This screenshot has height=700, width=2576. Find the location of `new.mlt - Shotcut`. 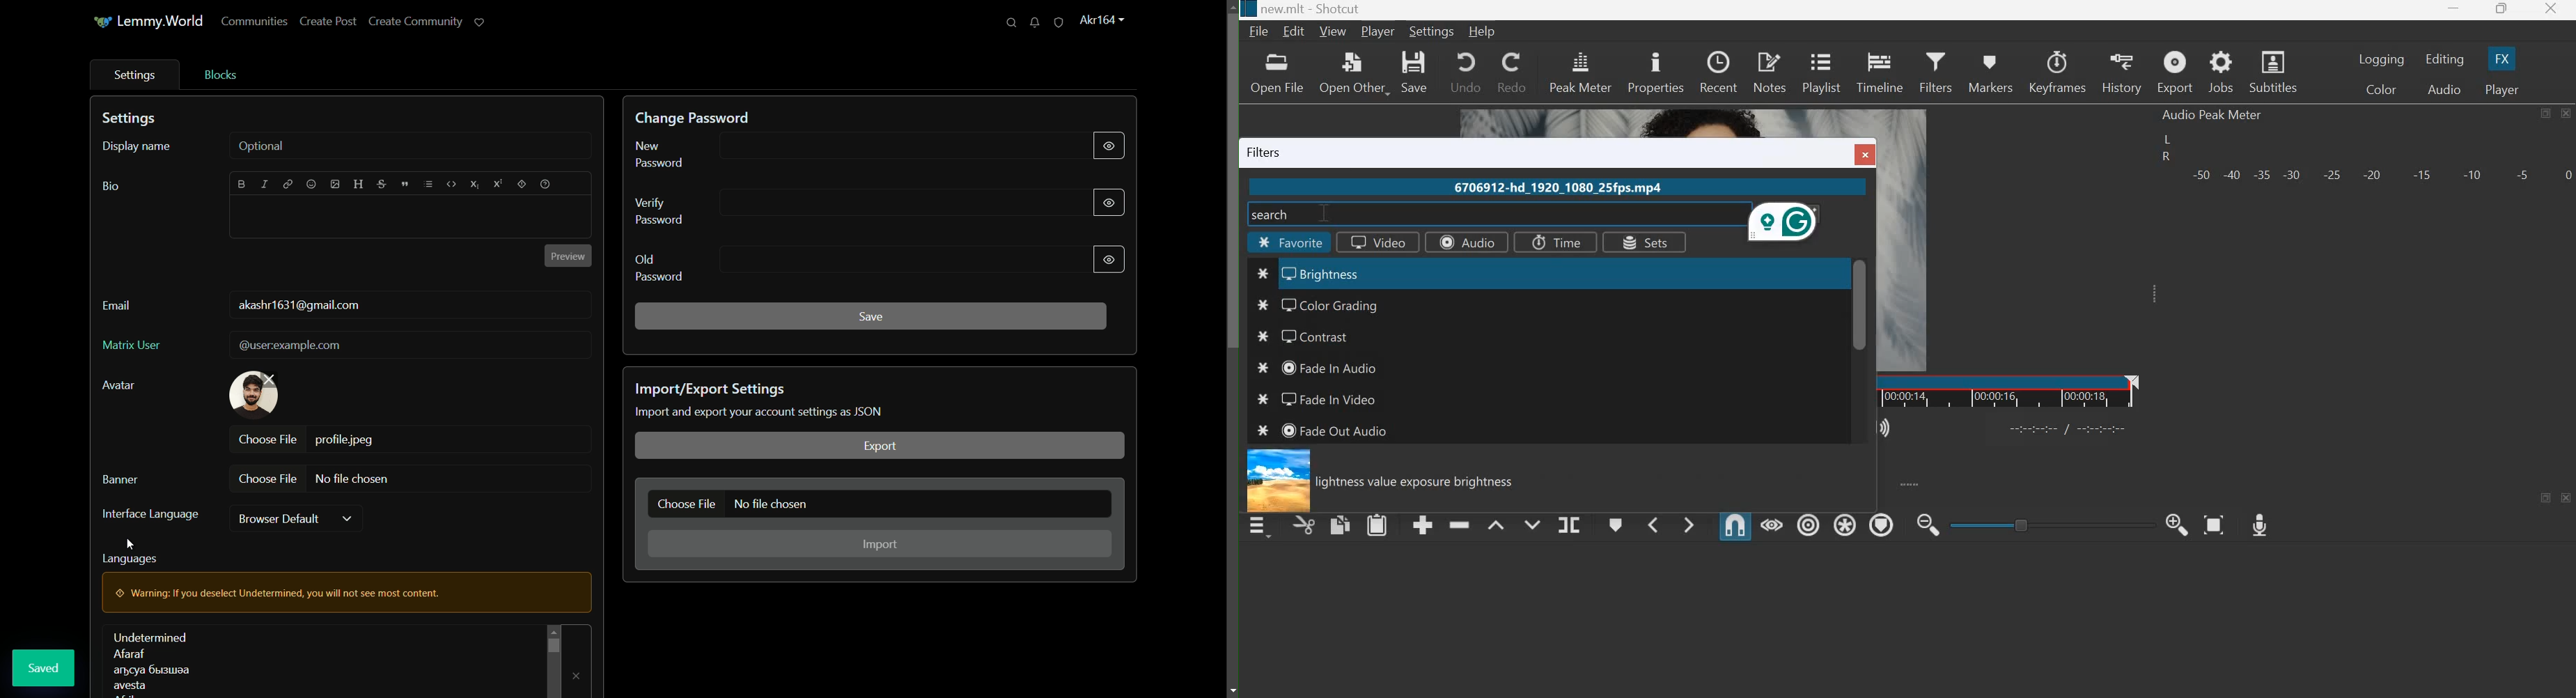

new.mlt - Shotcut is located at coordinates (1318, 9).